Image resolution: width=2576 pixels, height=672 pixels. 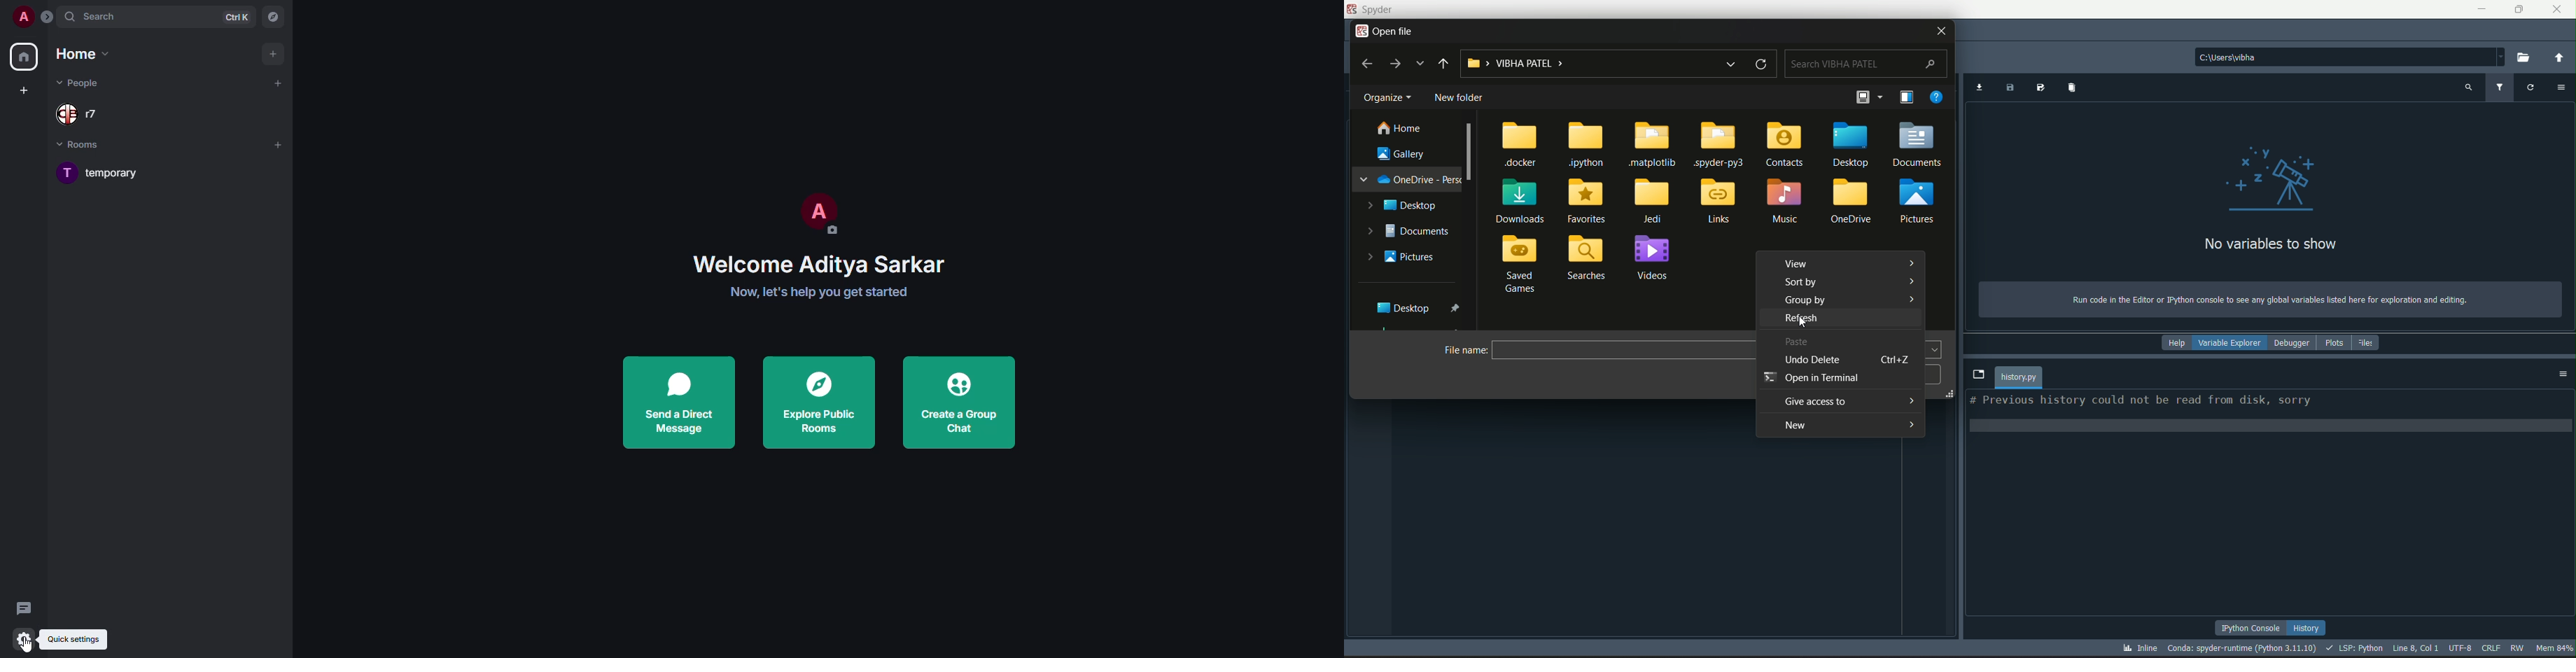 I want to click on refresh, so click(x=1760, y=64).